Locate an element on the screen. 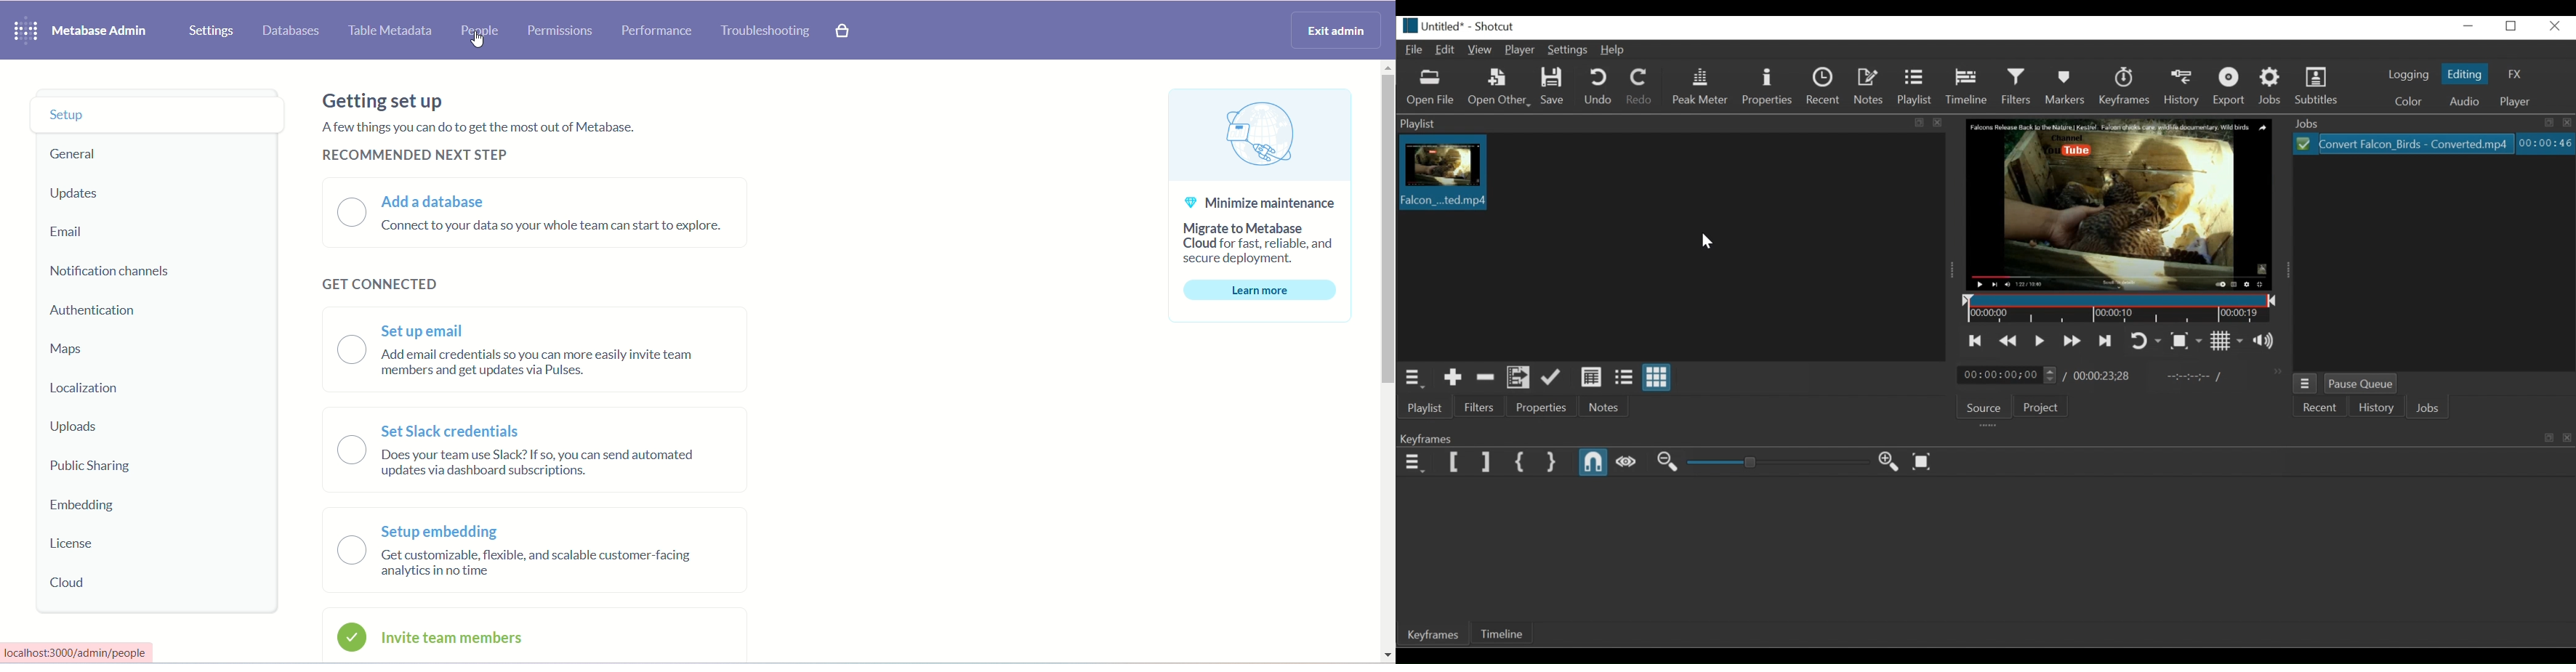  View as icons is located at coordinates (1657, 377).